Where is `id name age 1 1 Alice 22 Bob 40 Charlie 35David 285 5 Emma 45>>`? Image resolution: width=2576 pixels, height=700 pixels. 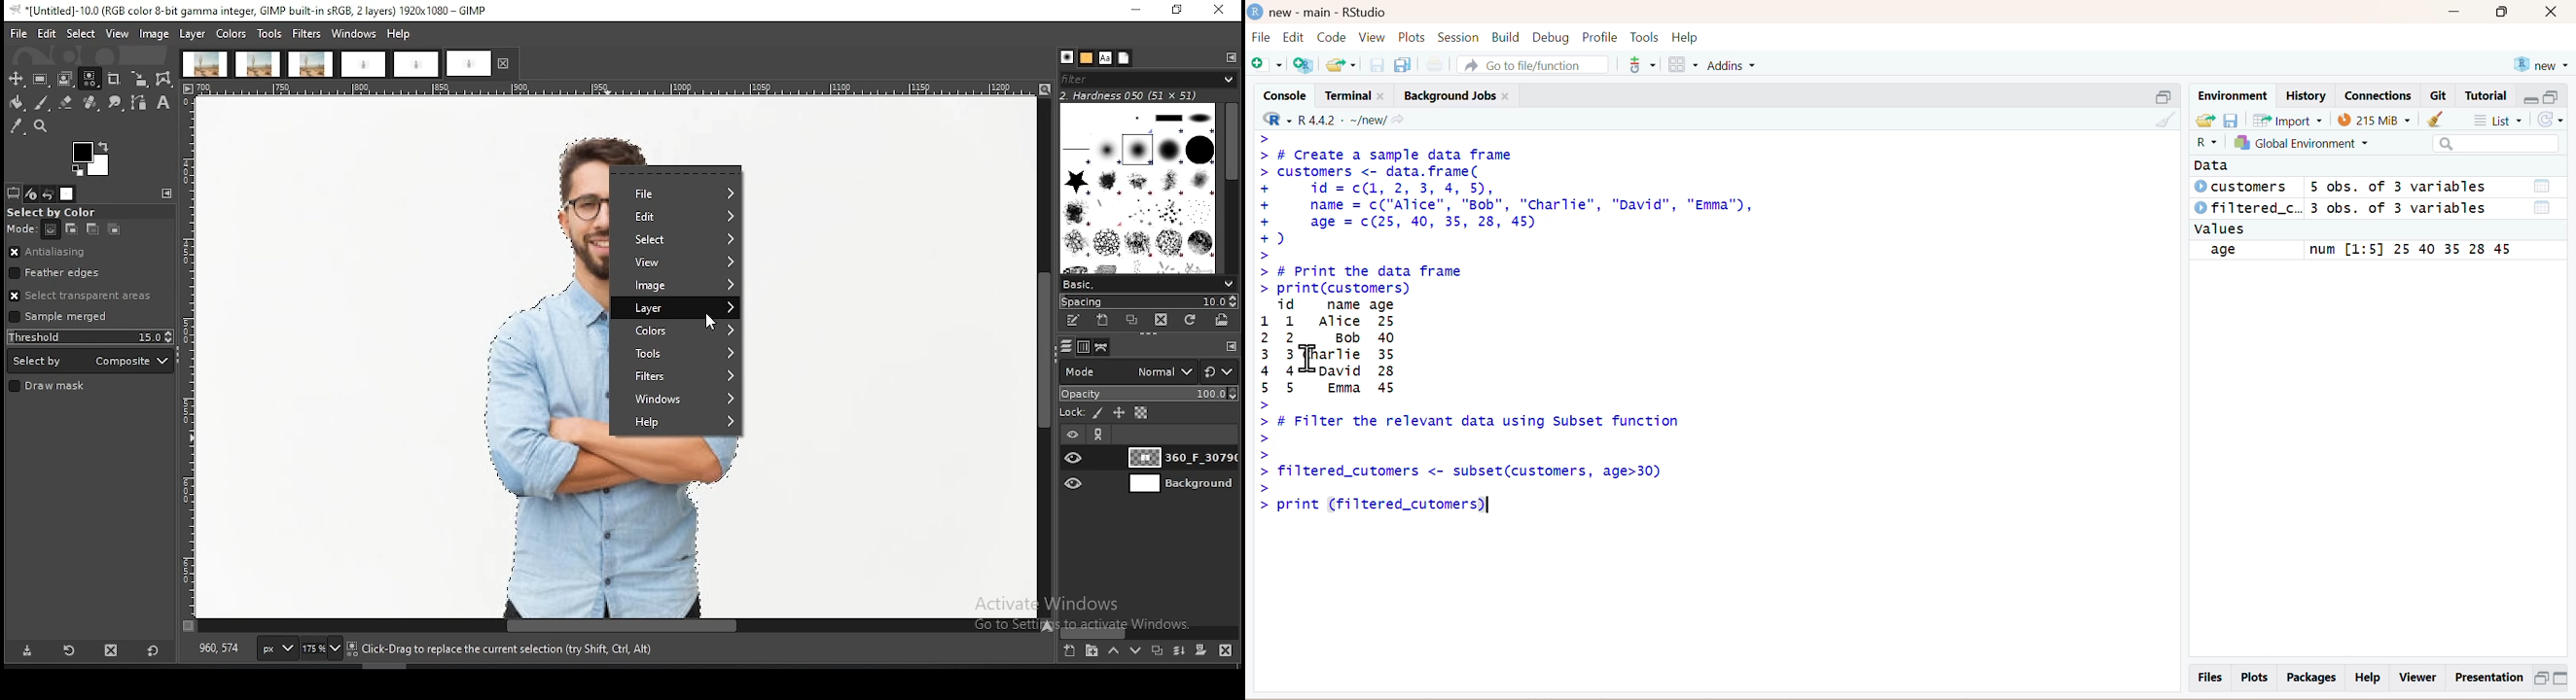
id name age 1 1 Alice 22 Bob 40 Charlie 35David 285 5 Emma 45>> is located at coordinates (1359, 346).